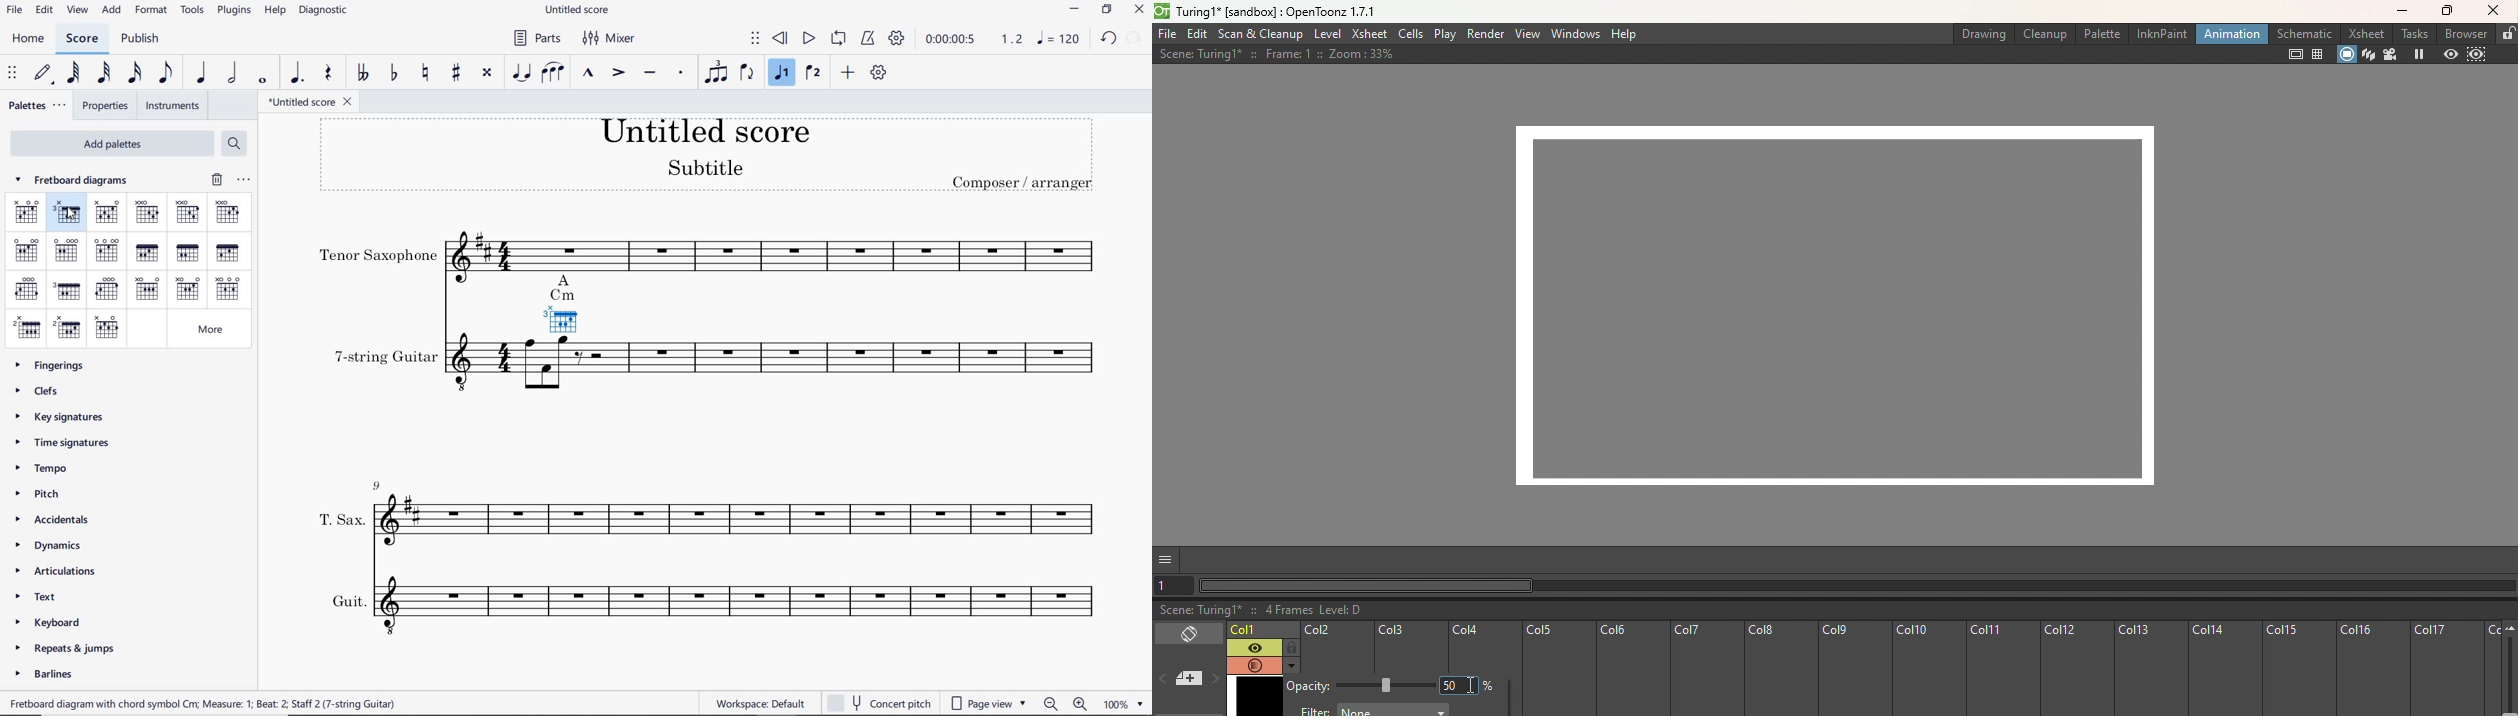  Describe the element at coordinates (27, 289) in the screenshot. I see `G` at that location.